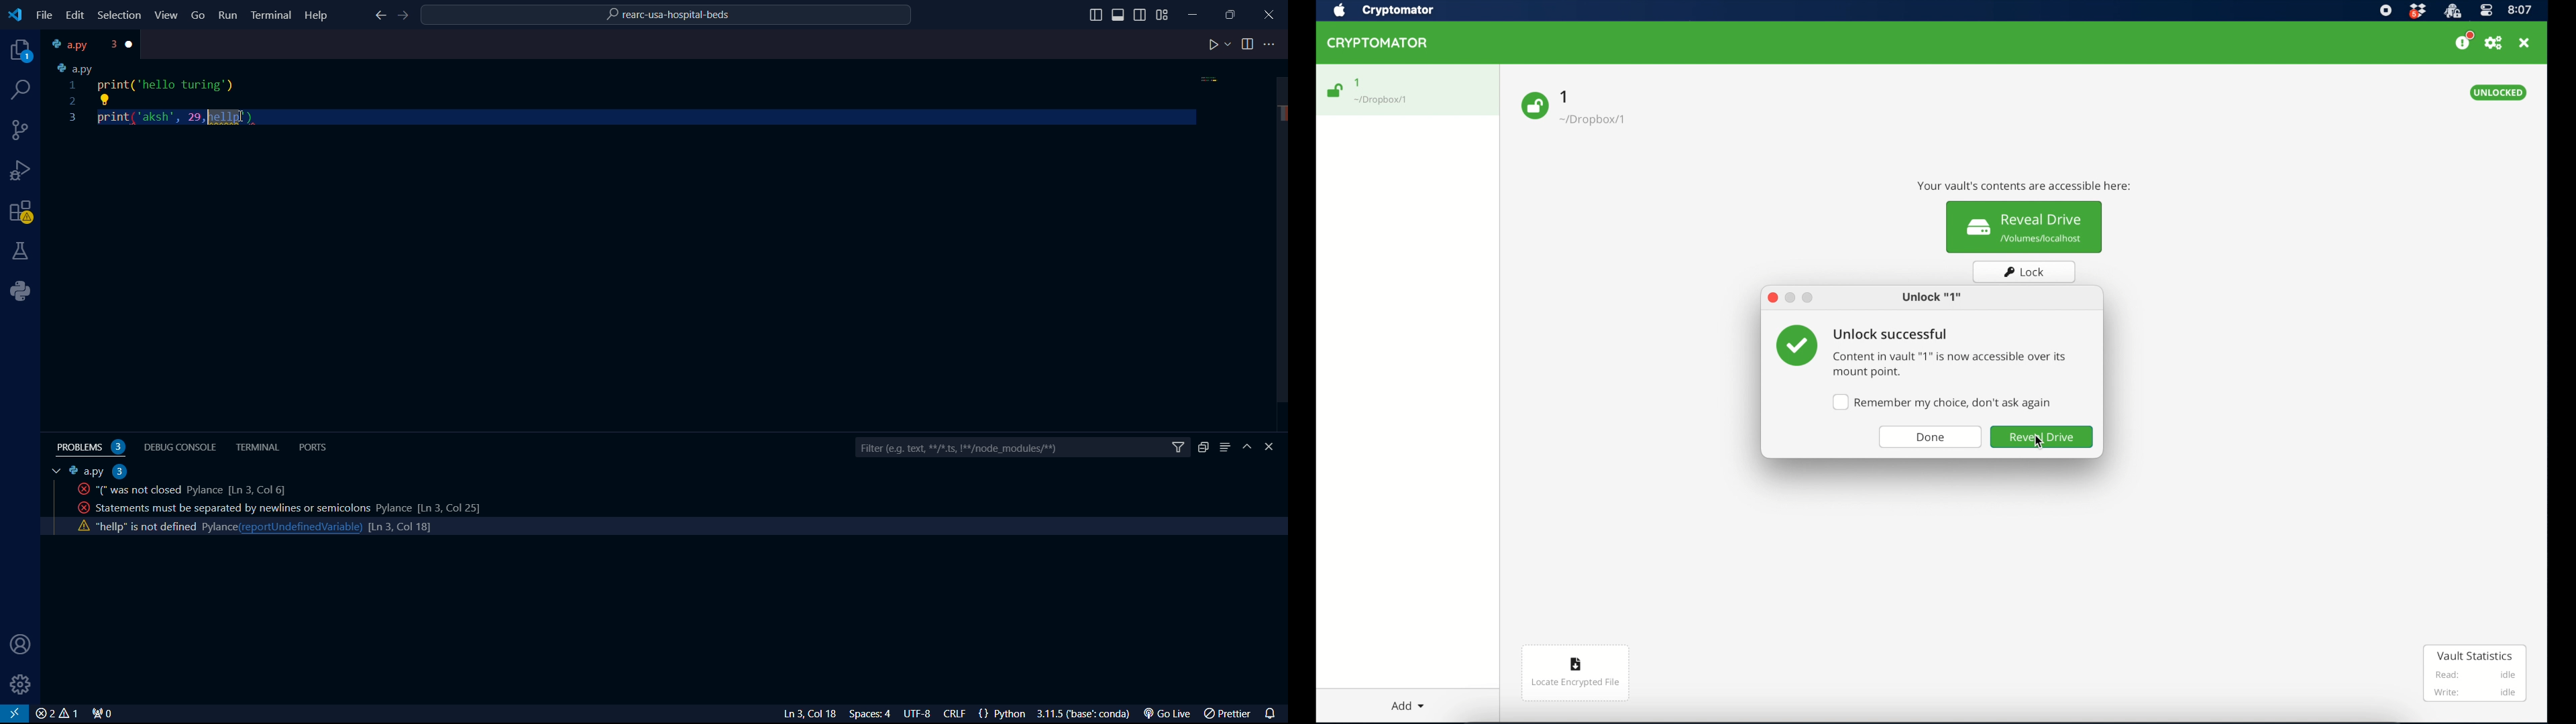 The width and height of the screenshot is (2576, 728). Describe the element at coordinates (147, 525) in the screenshot. I see `activity code` at that location.